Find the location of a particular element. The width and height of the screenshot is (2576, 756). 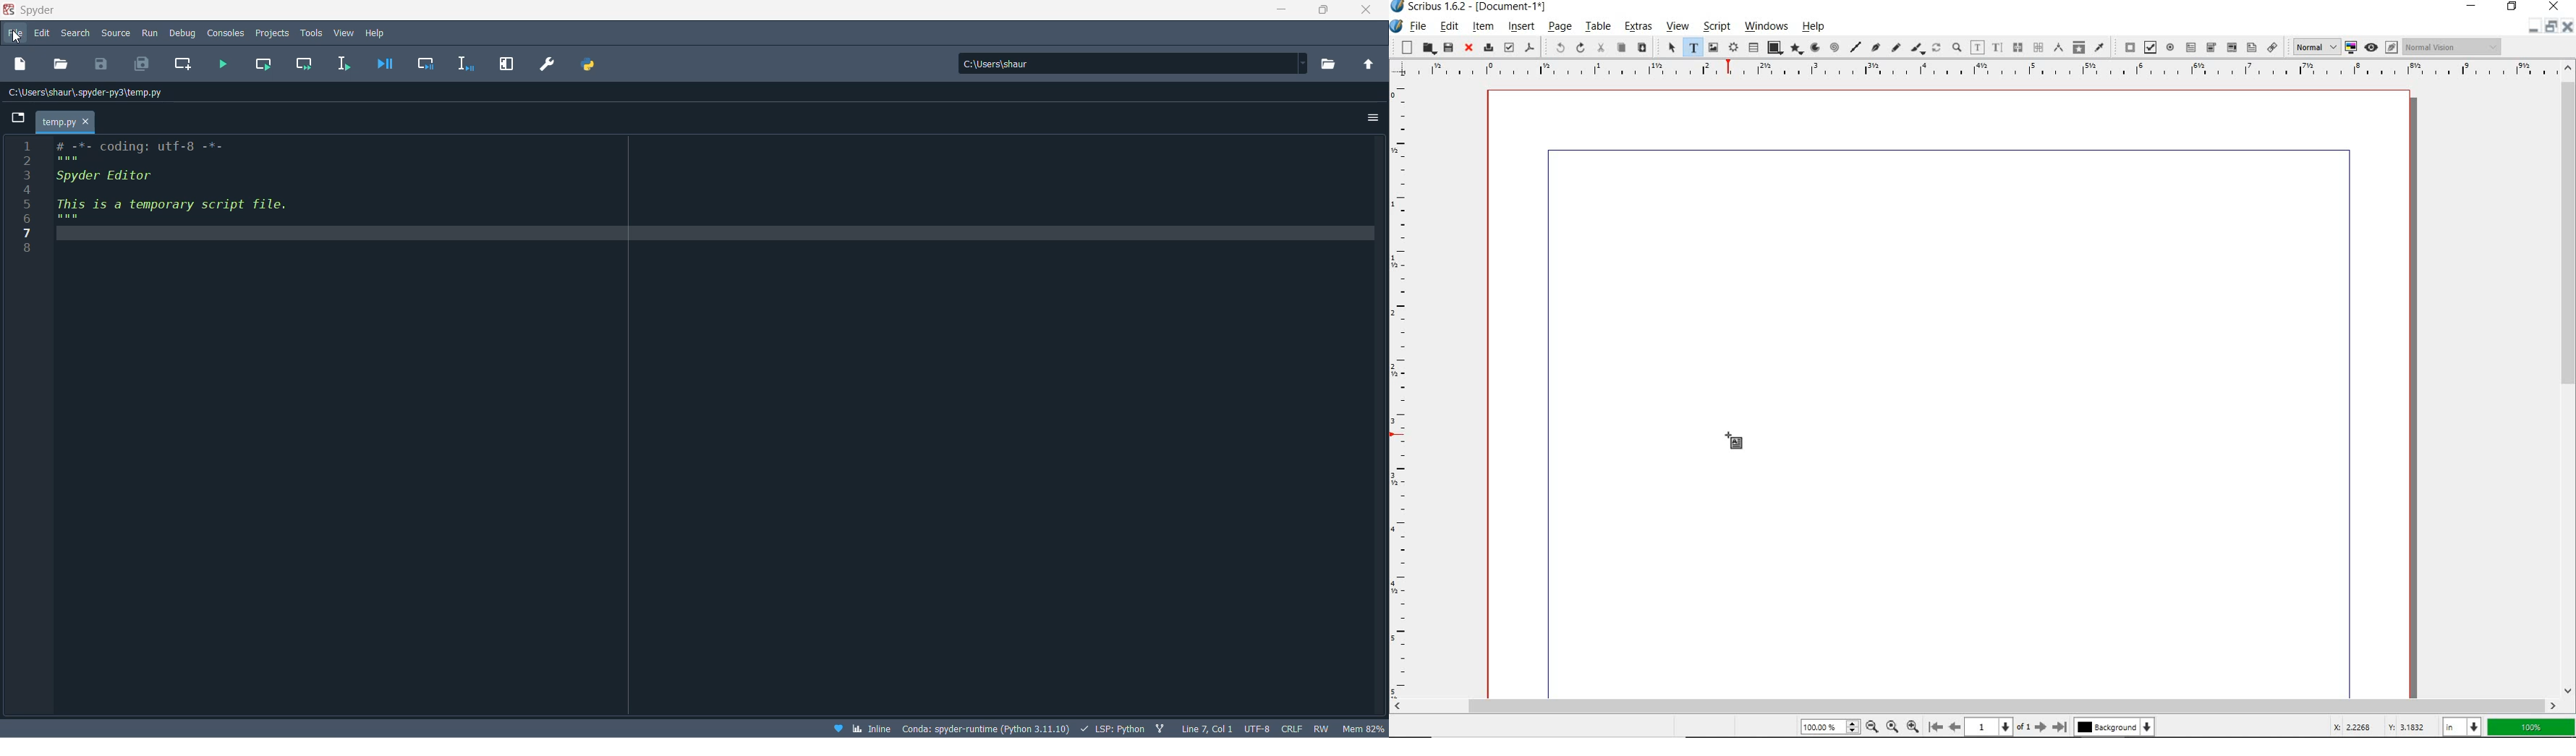

pdf combo box is located at coordinates (2211, 47).